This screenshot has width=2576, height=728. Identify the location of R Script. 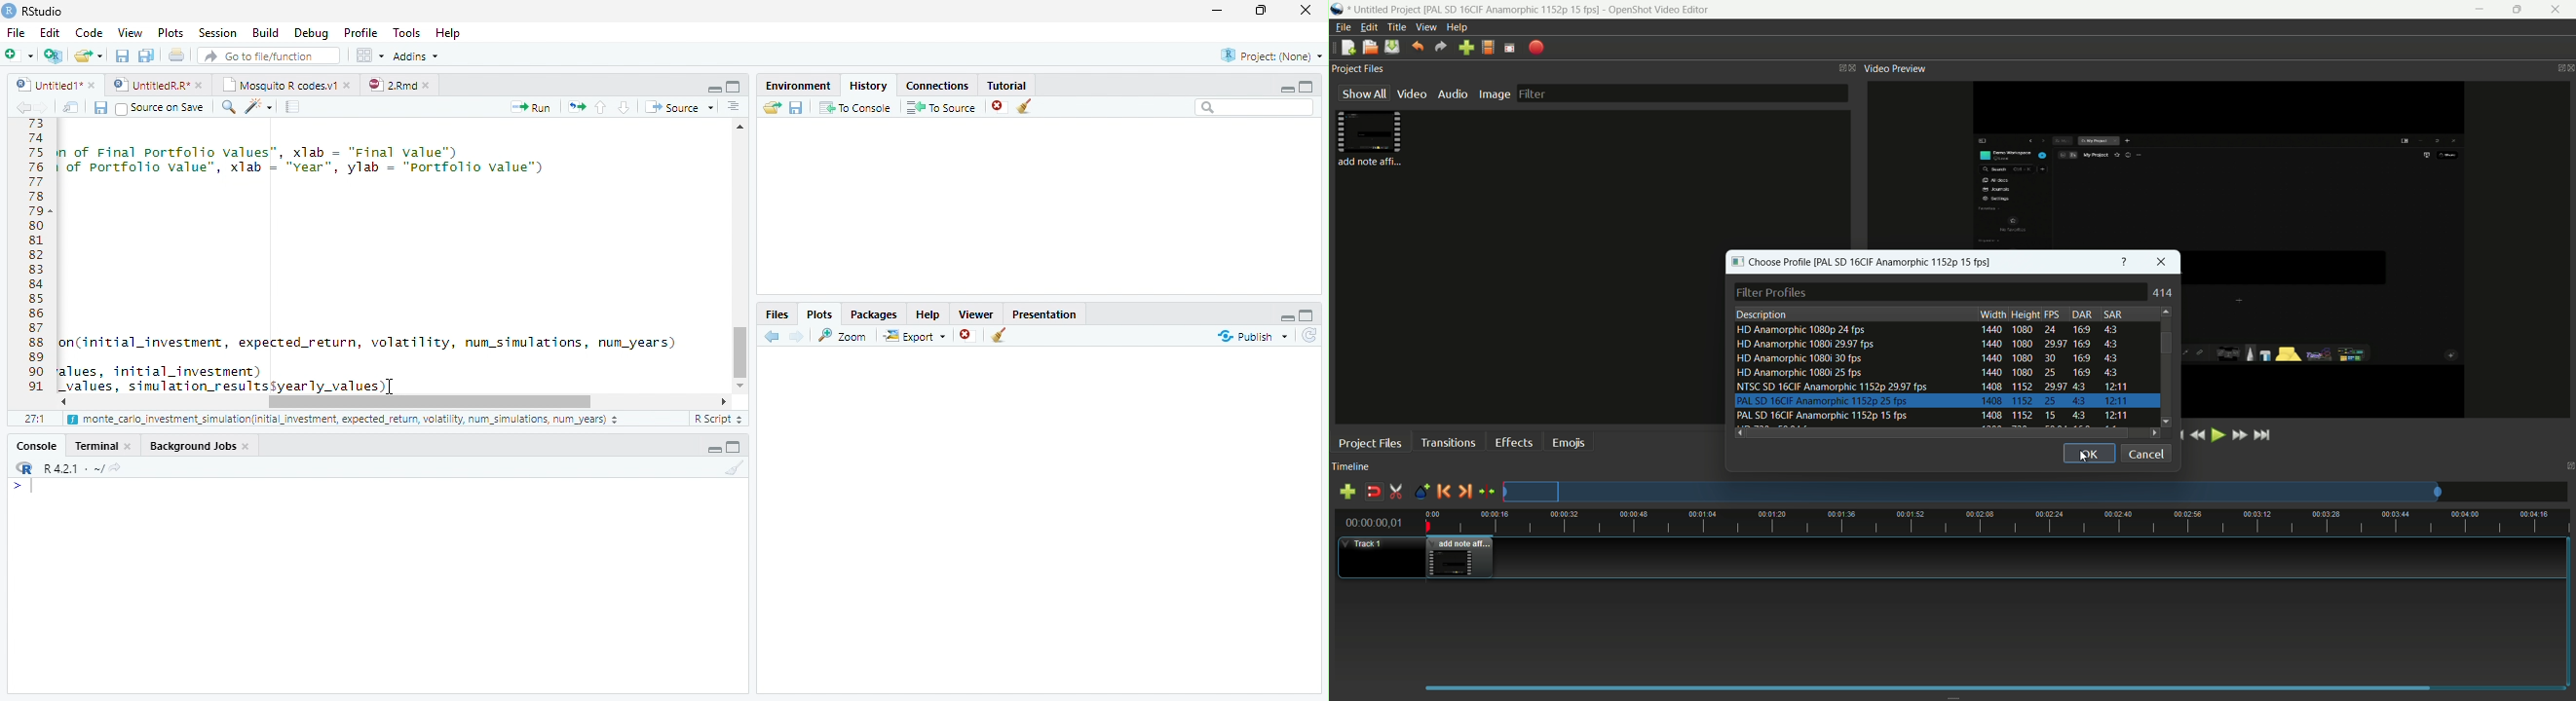
(718, 419).